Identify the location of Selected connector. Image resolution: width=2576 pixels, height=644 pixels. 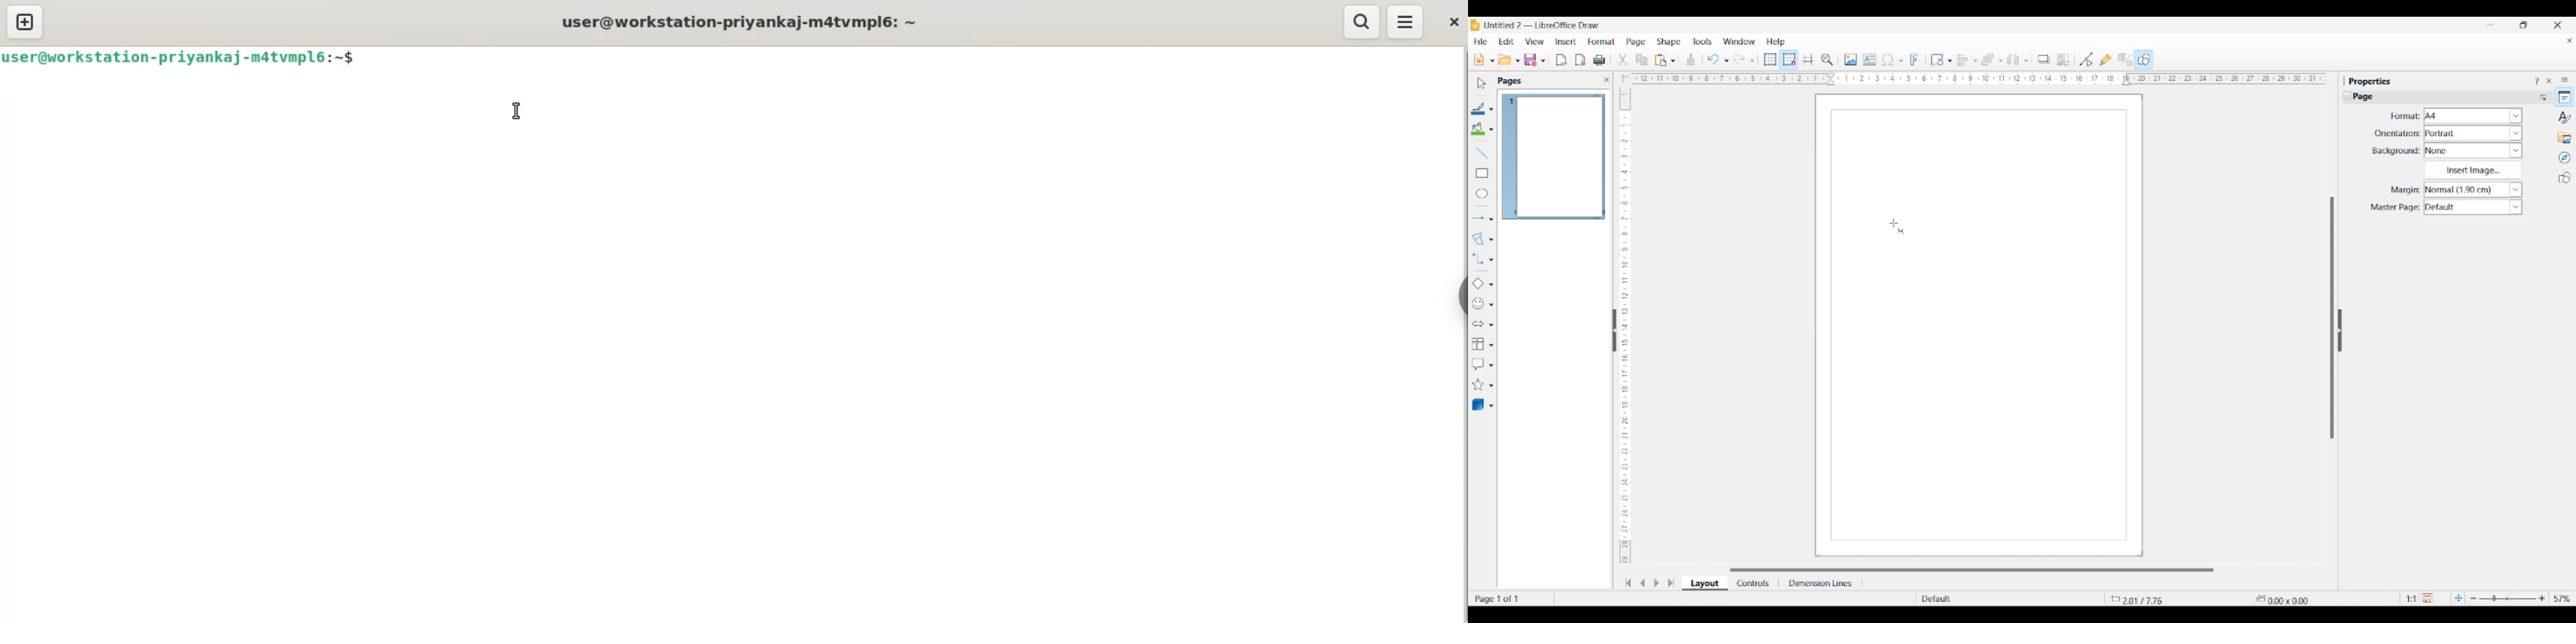
(1477, 258).